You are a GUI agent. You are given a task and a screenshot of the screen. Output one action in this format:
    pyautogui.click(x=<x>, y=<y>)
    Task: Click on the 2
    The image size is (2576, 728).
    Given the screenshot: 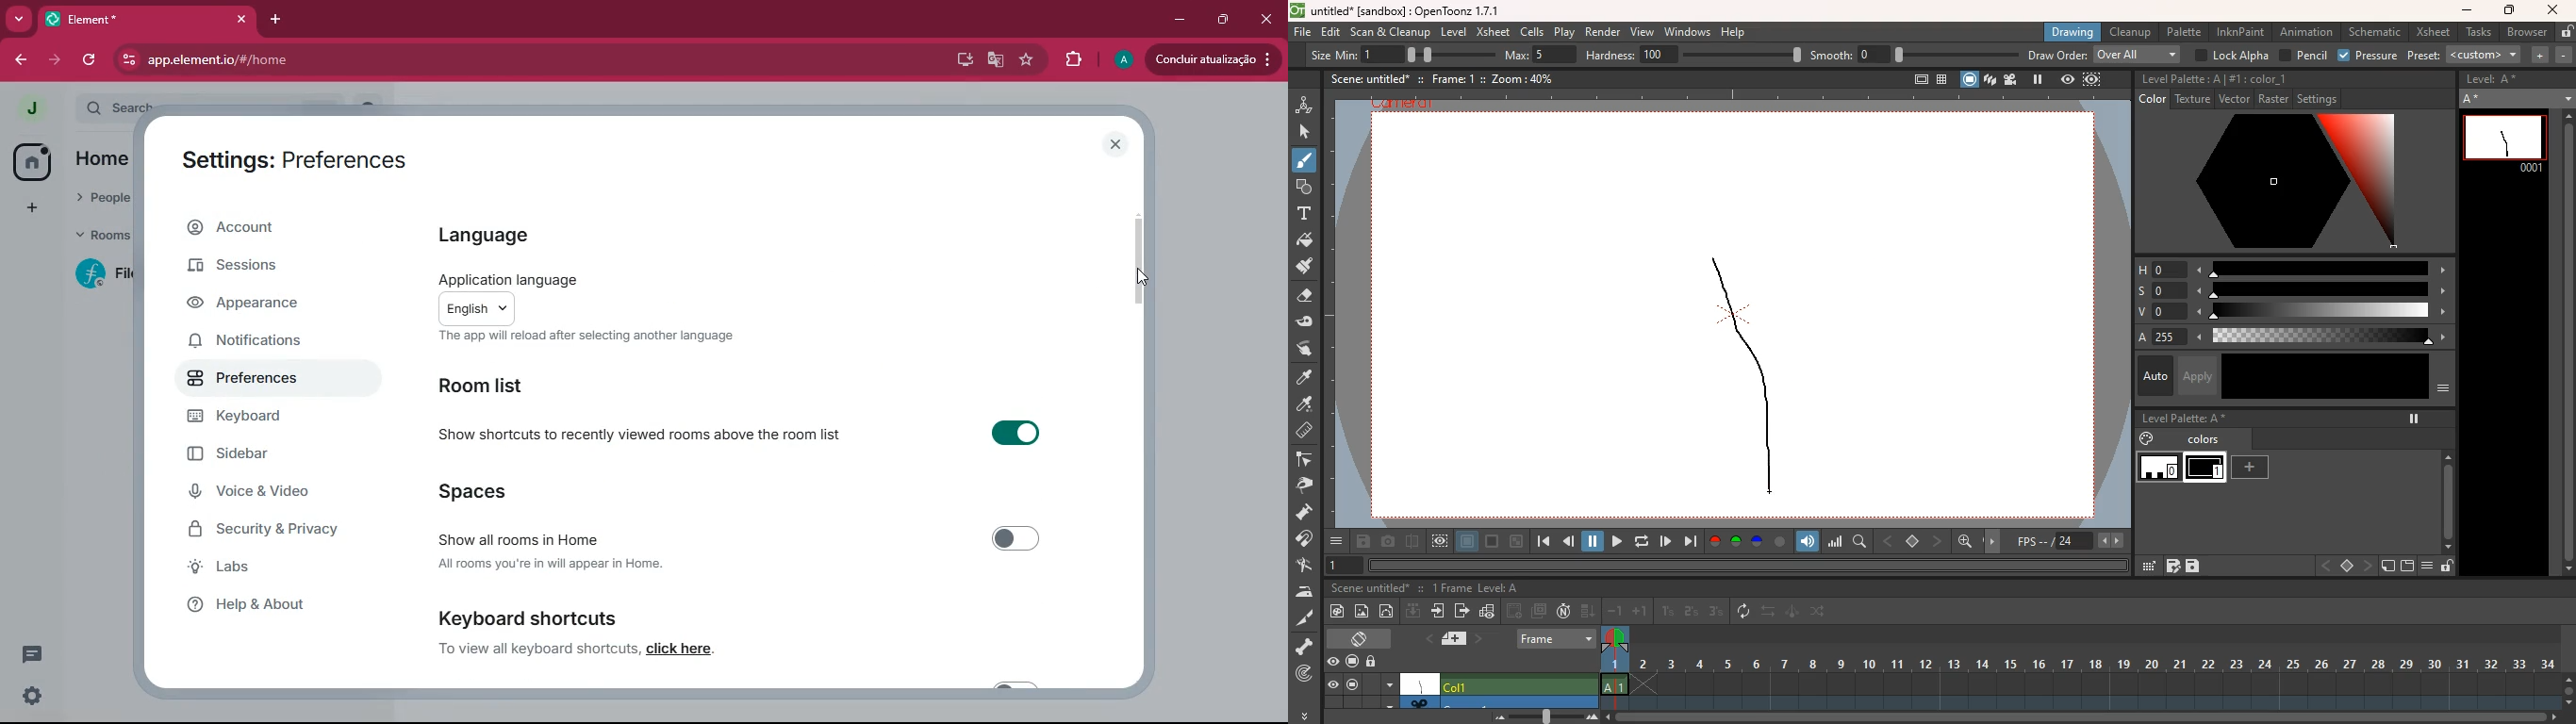 What is the action you would take?
    pyautogui.click(x=1691, y=612)
    